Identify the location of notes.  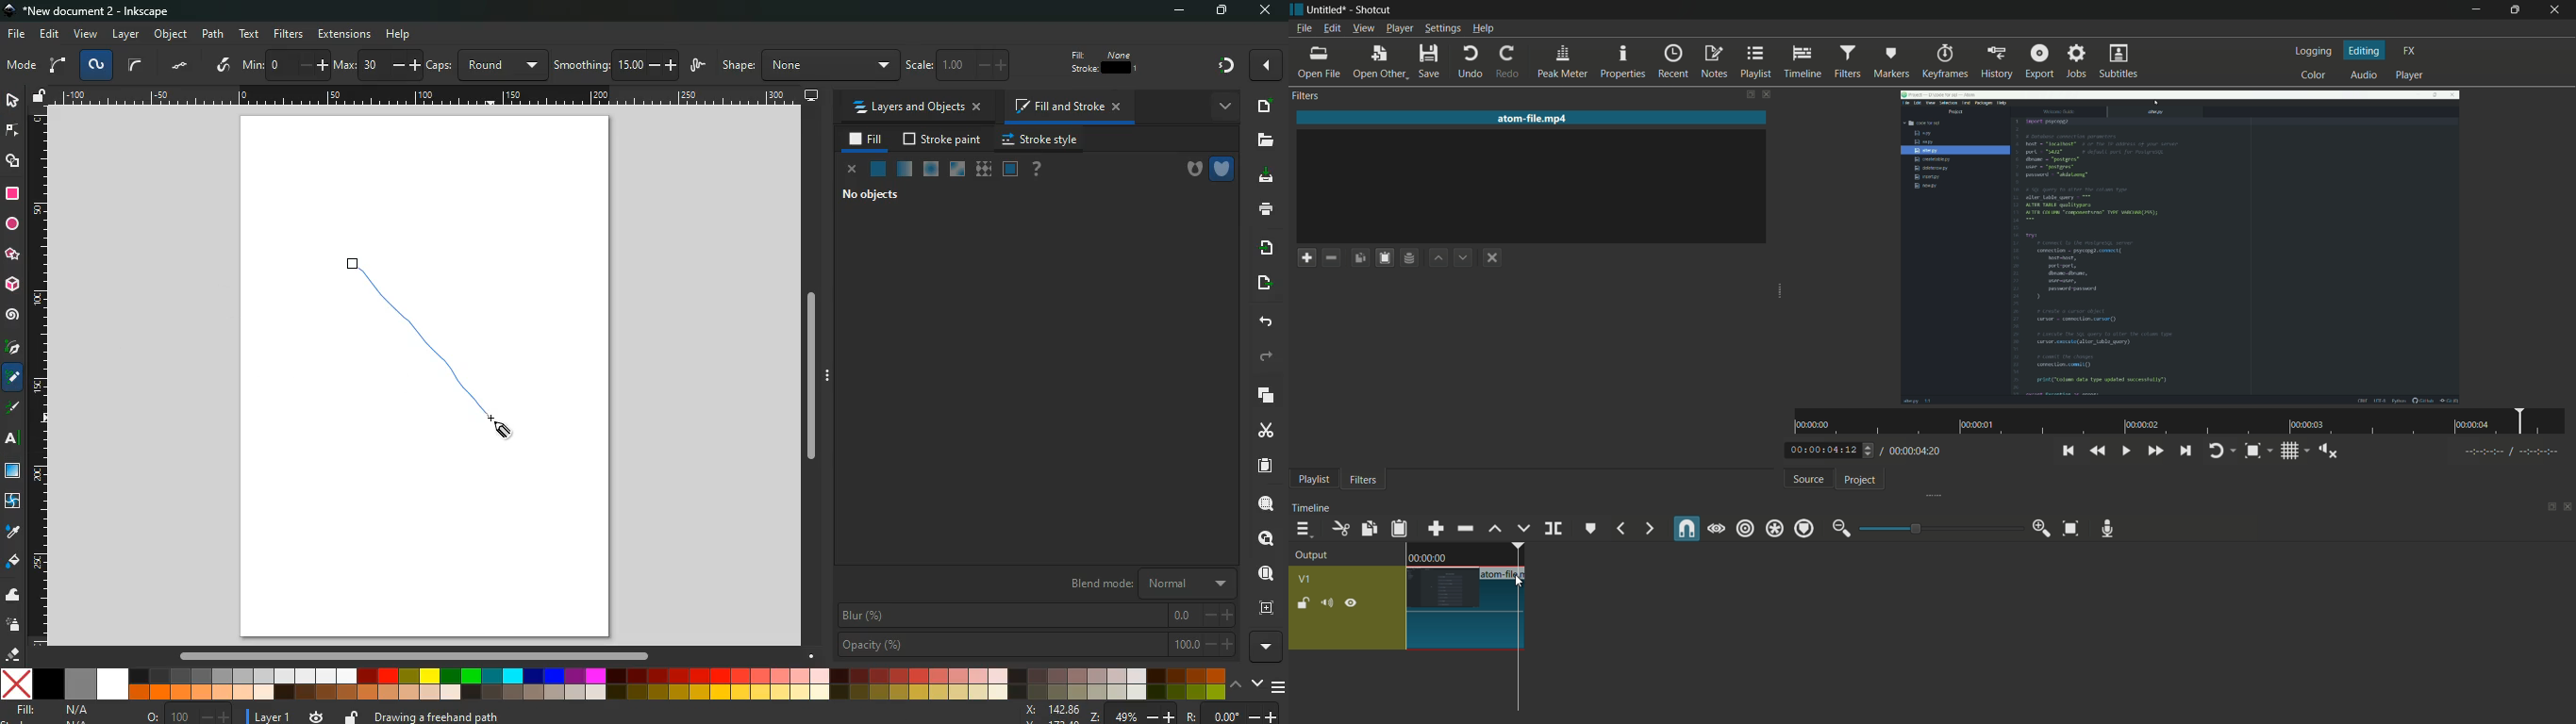
(1712, 62).